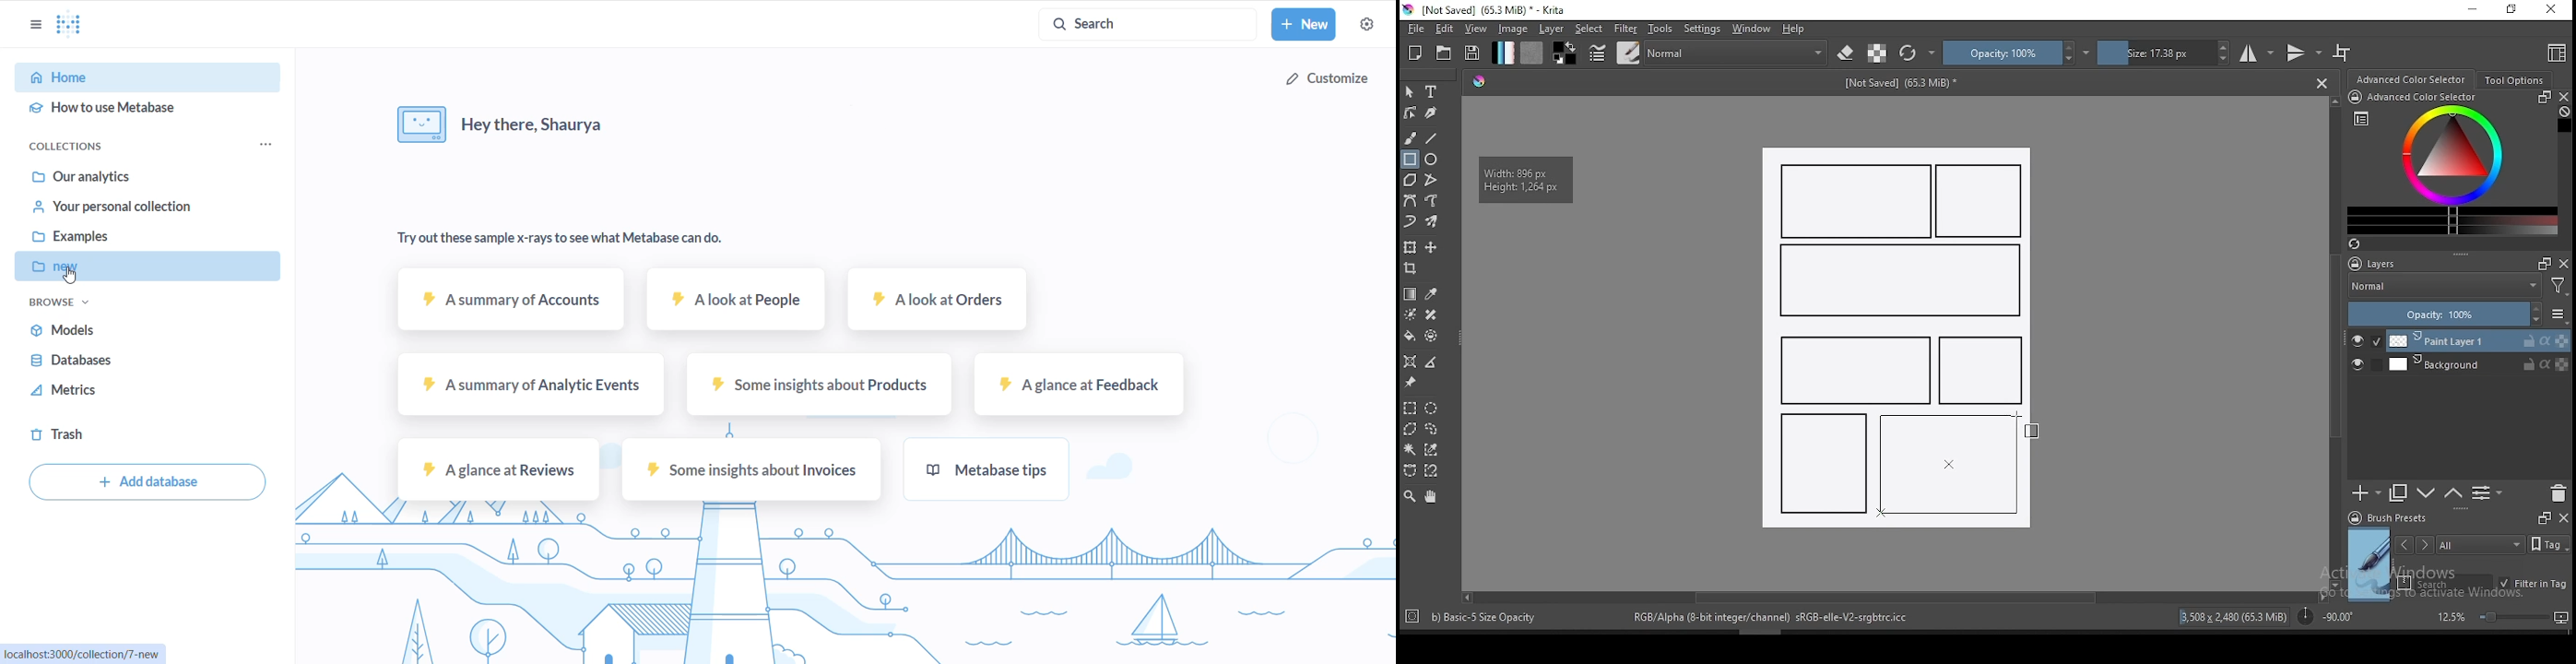  I want to click on preview, so click(2369, 564).